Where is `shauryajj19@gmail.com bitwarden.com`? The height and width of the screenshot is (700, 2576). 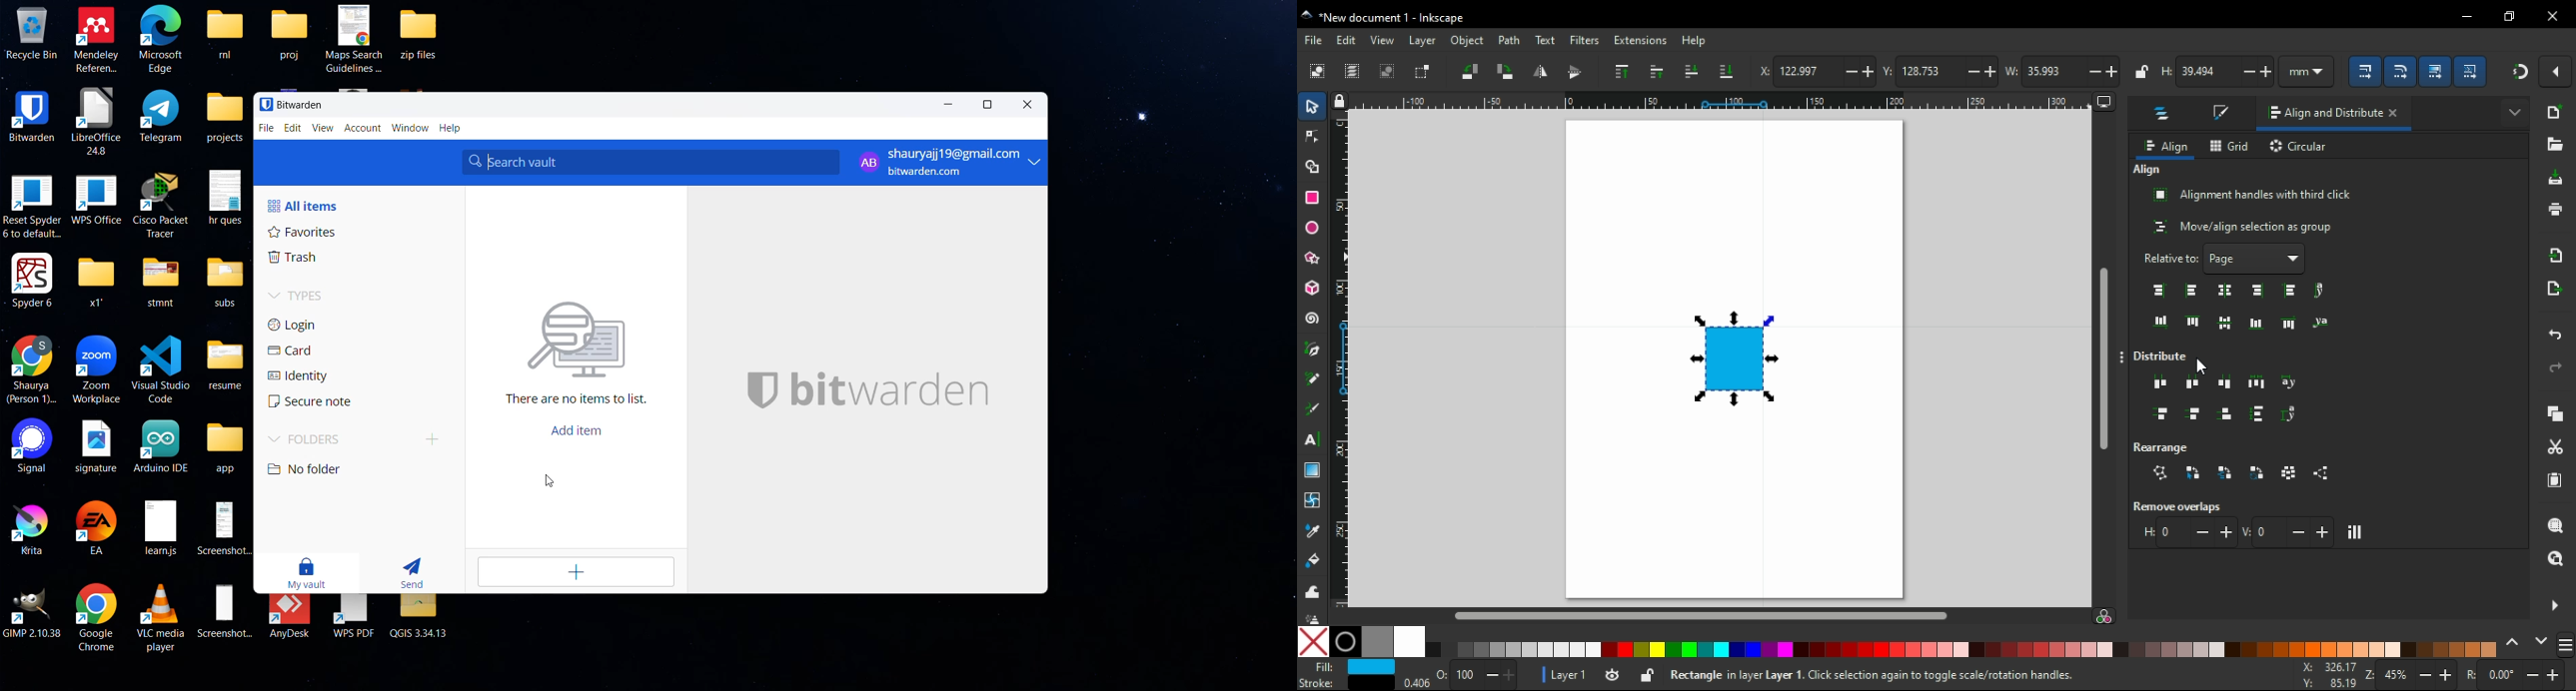
shauryajj19@gmail.com bitwarden.com is located at coordinates (948, 161).